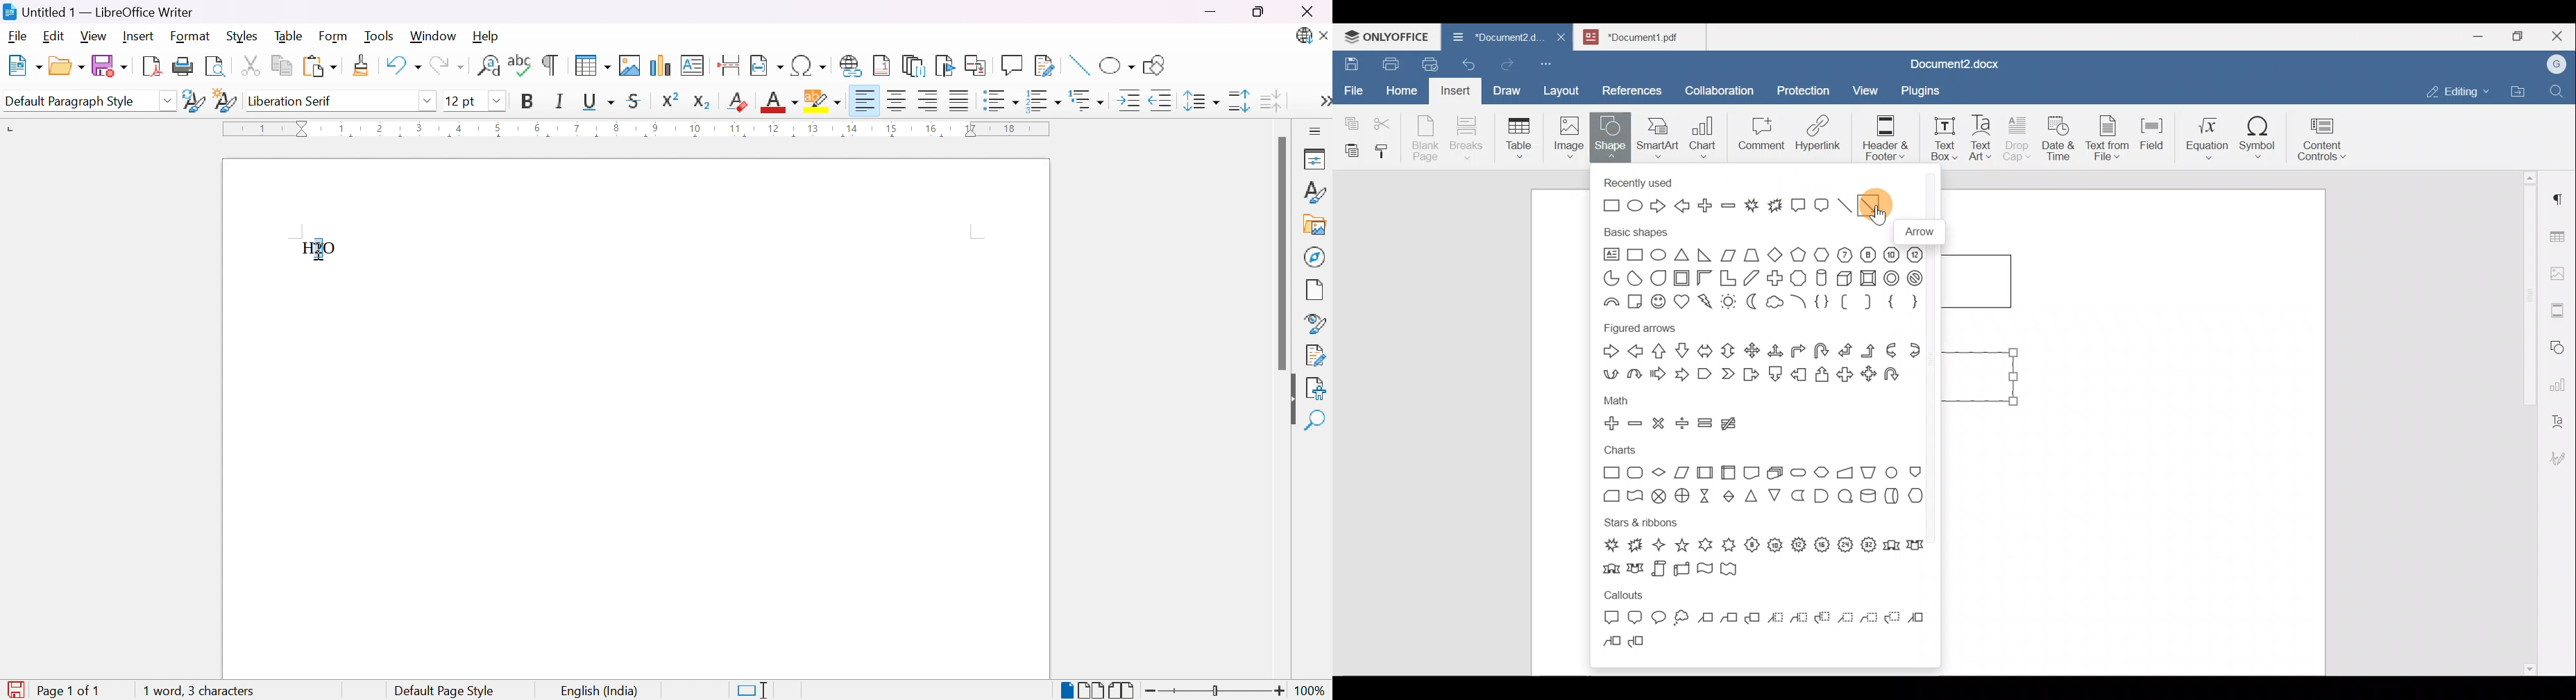 Image resolution: width=2576 pixels, height=700 pixels. I want to click on , so click(361, 65).